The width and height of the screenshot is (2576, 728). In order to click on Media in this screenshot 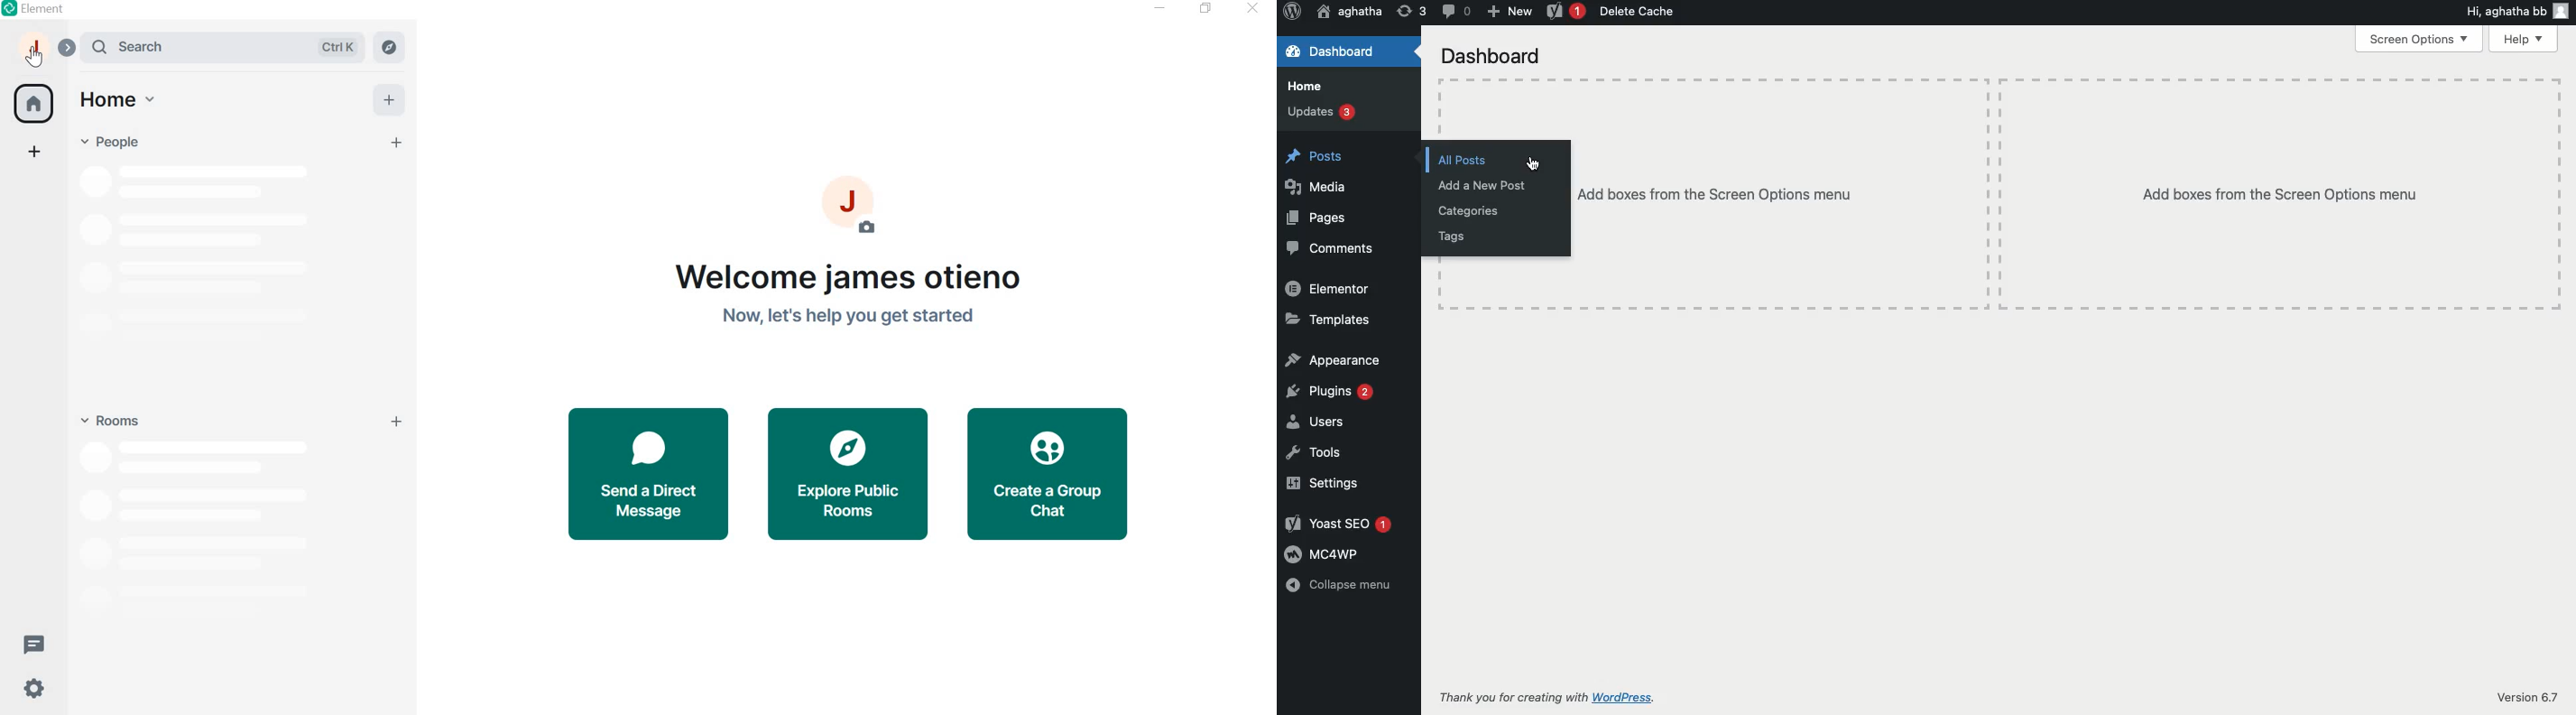, I will do `click(1314, 187)`.